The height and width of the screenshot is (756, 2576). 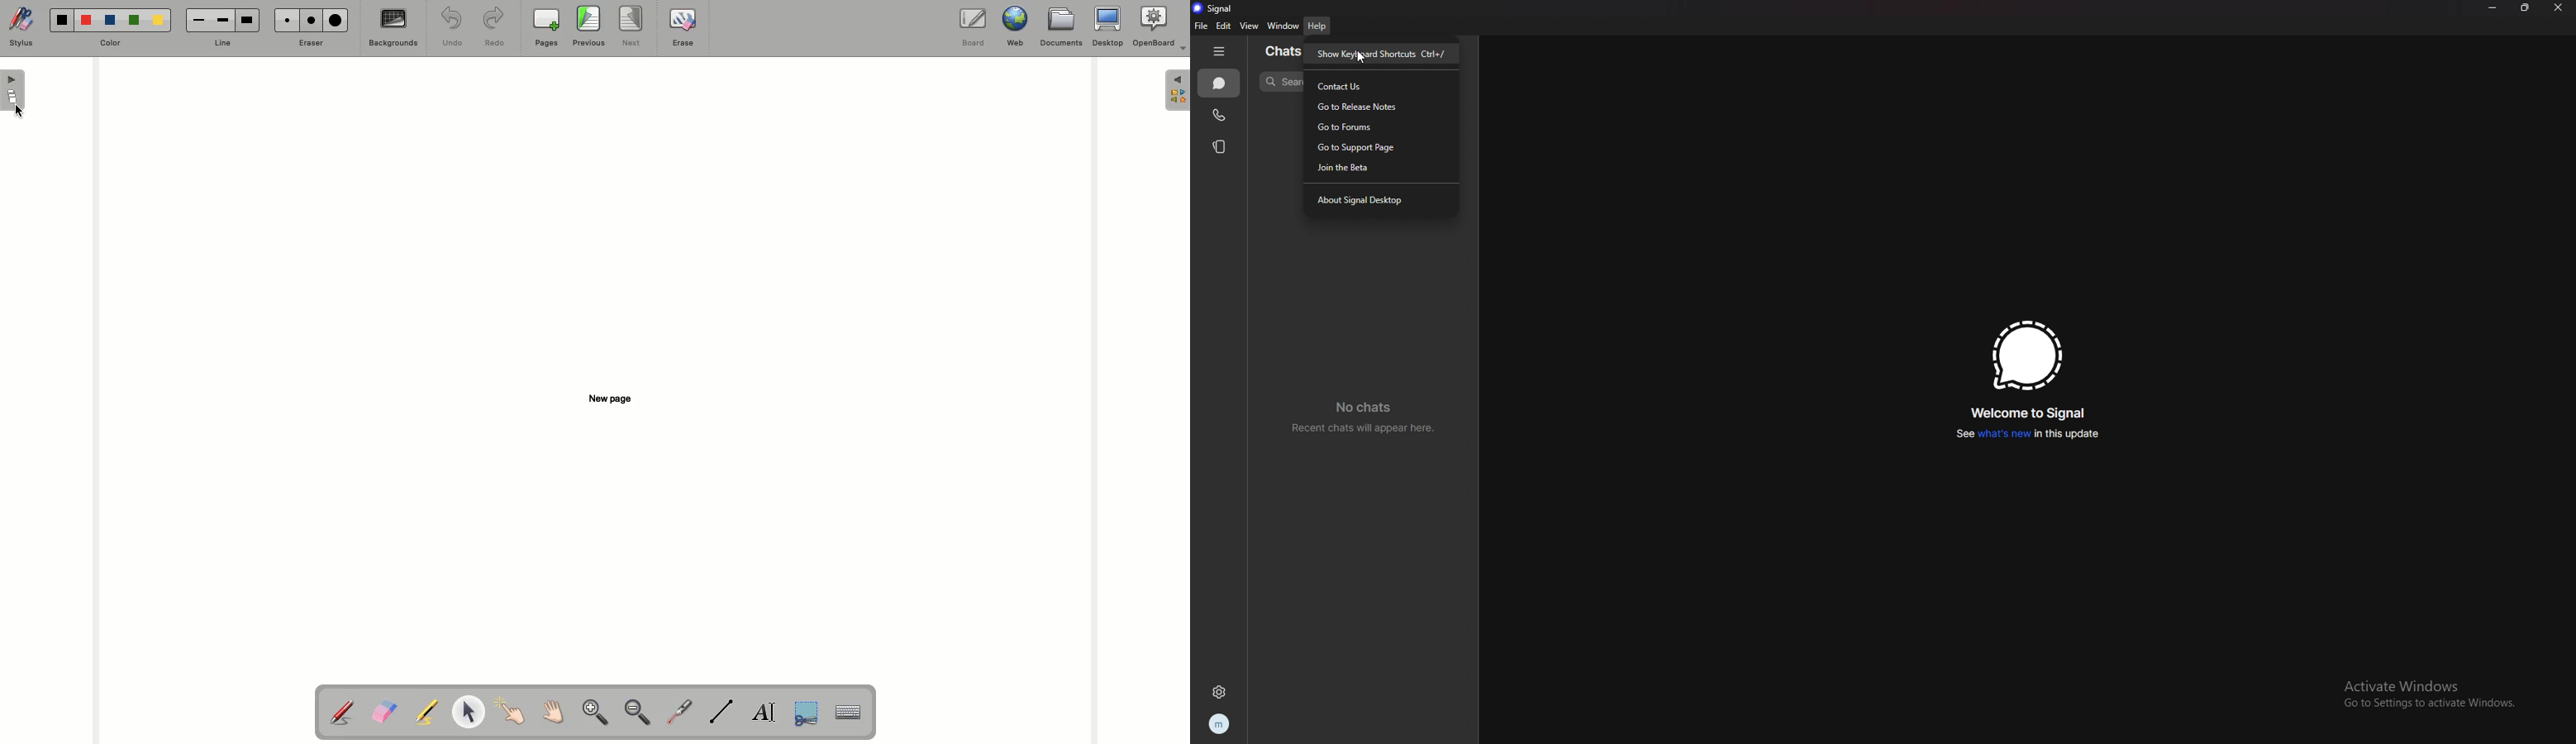 I want to click on Virtual laser pointer, so click(x=677, y=712).